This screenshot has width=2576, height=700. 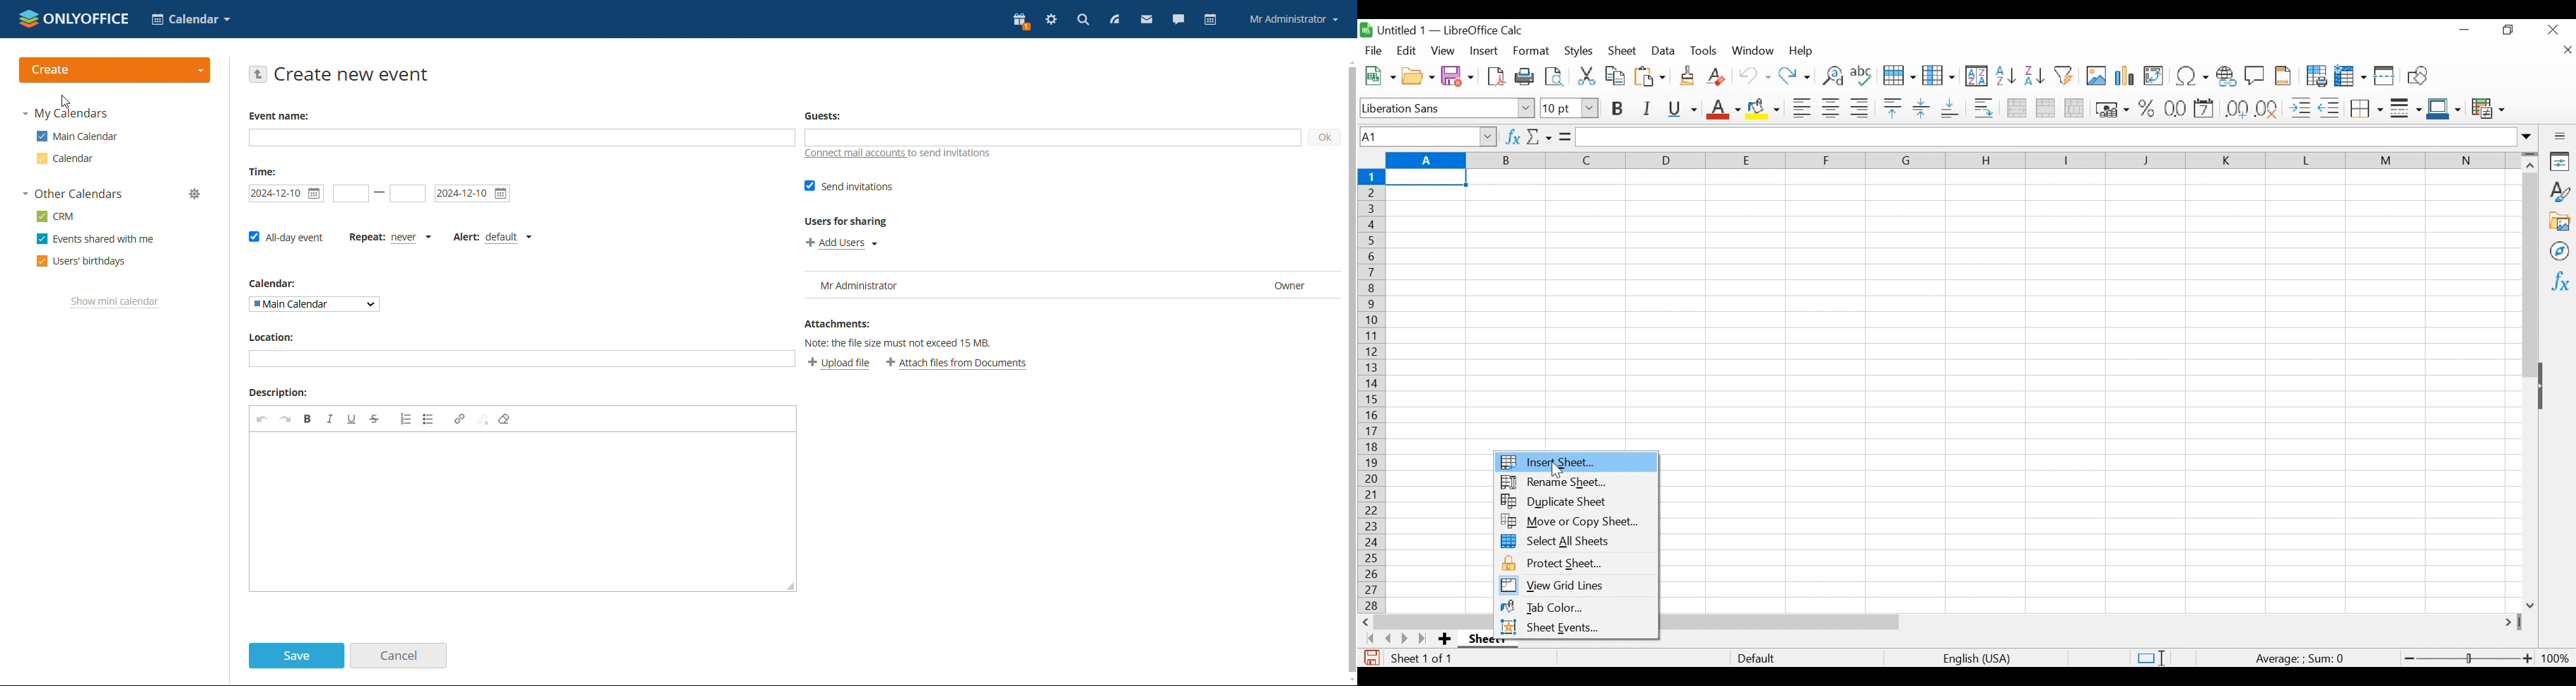 What do you see at coordinates (1753, 51) in the screenshot?
I see `Window` at bounding box center [1753, 51].